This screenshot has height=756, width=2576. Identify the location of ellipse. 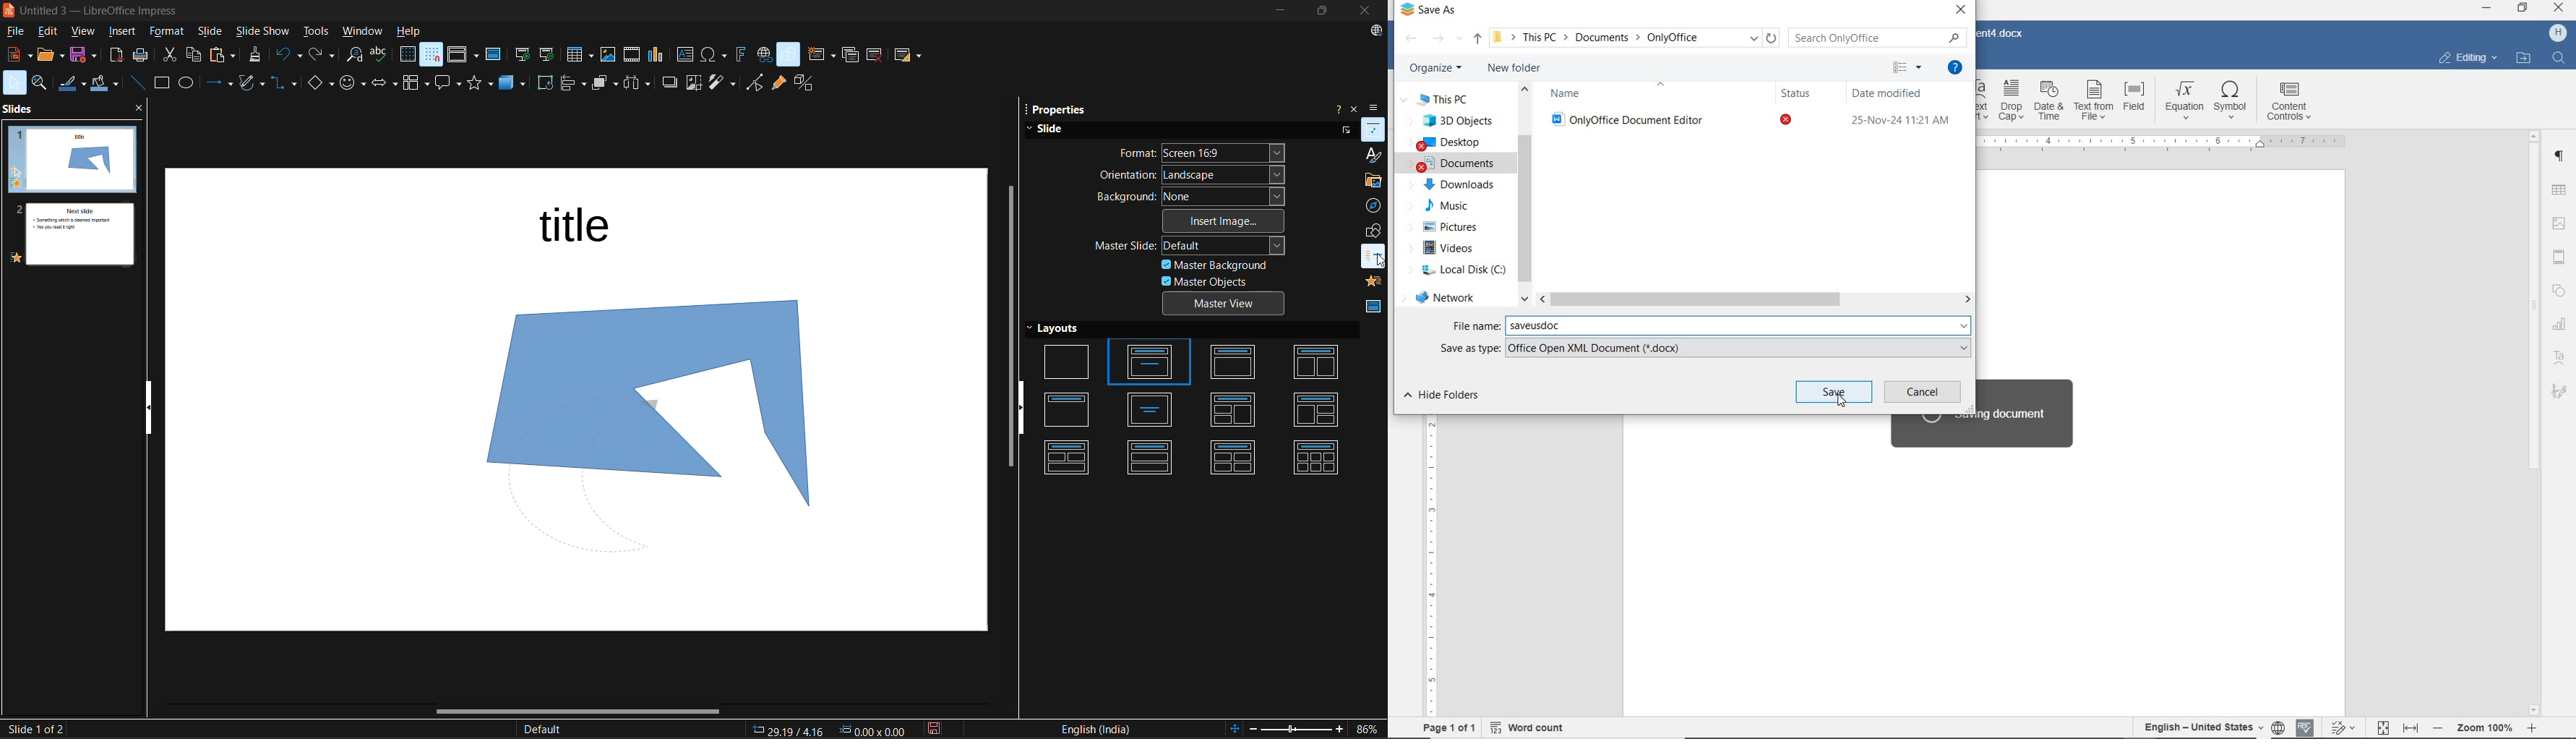
(191, 83).